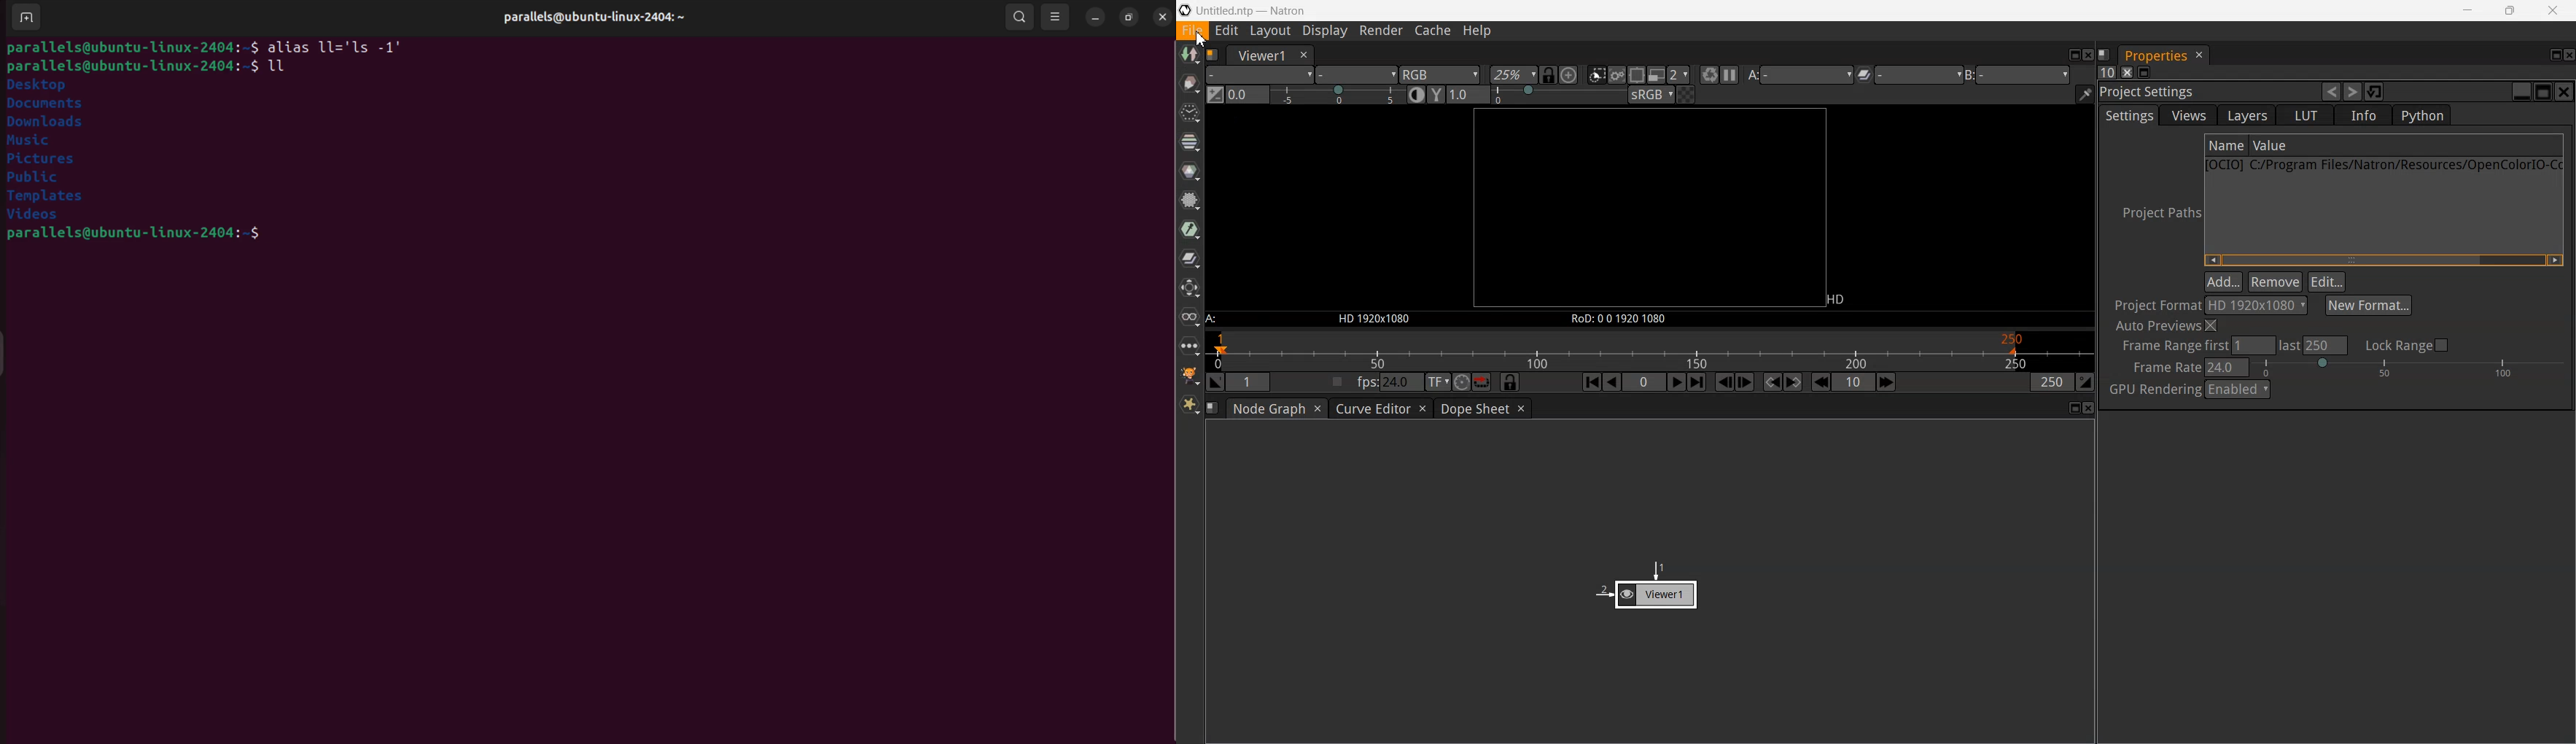 Image resolution: width=2576 pixels, height=756 pixels. I want to click on Properties window, so click(2154, 56).